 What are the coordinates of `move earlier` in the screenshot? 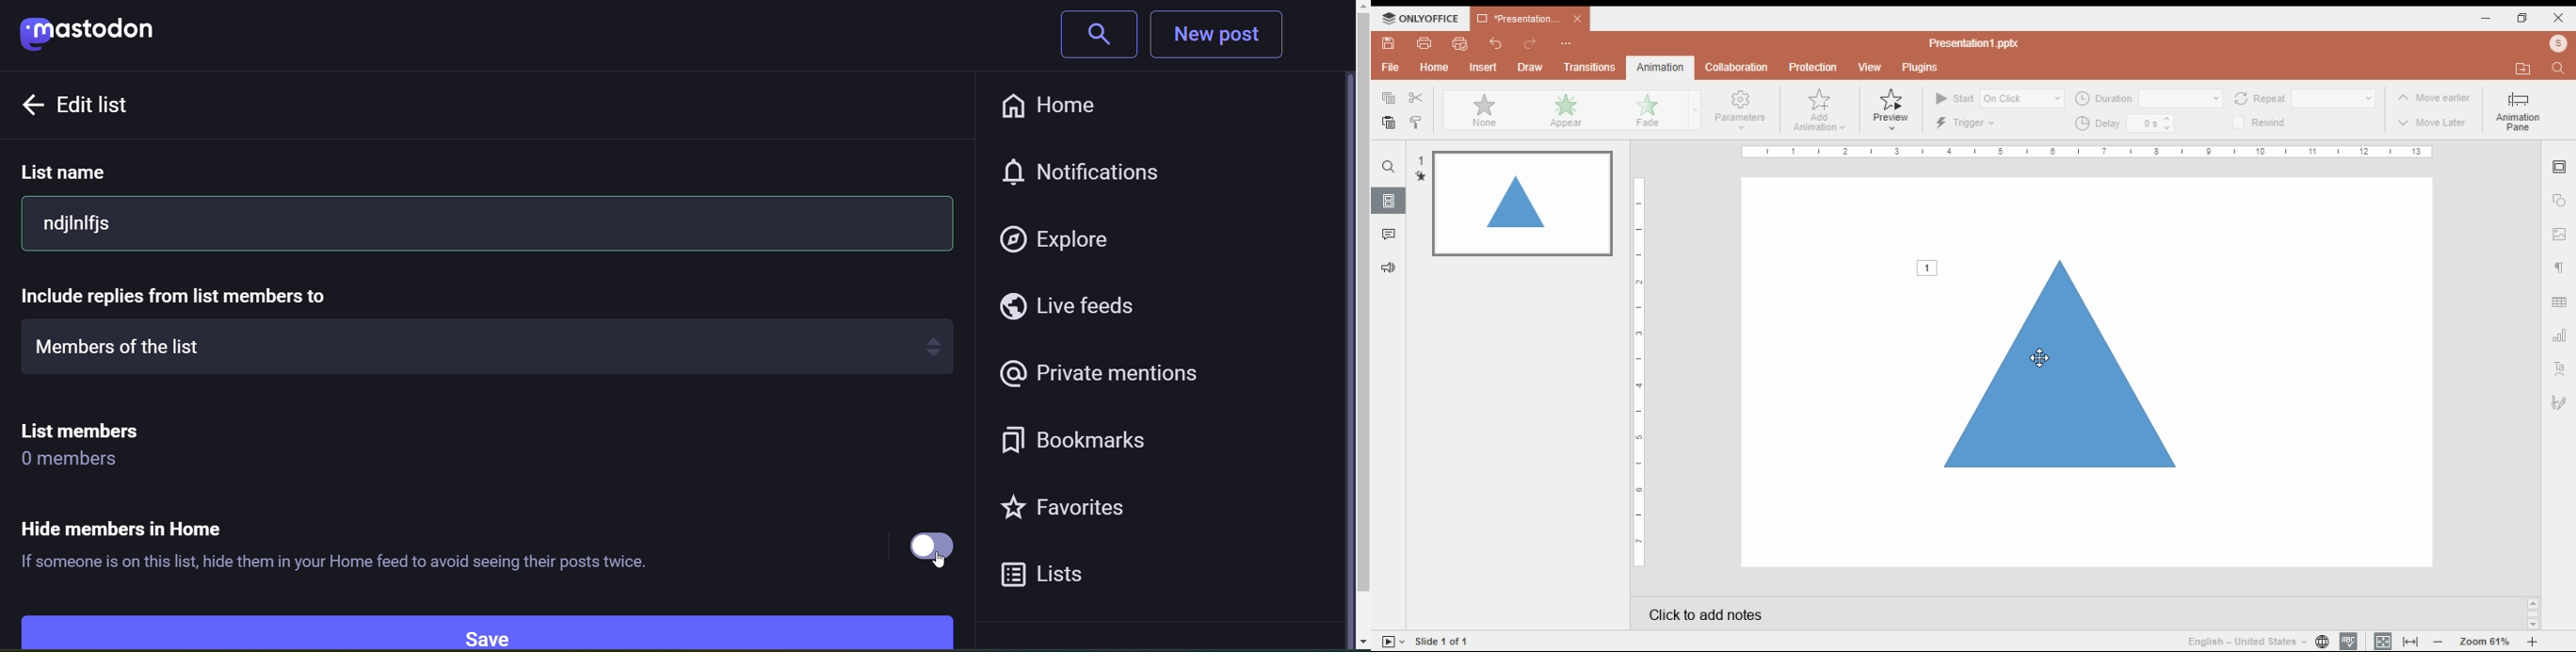 It's located at (2434, 97).